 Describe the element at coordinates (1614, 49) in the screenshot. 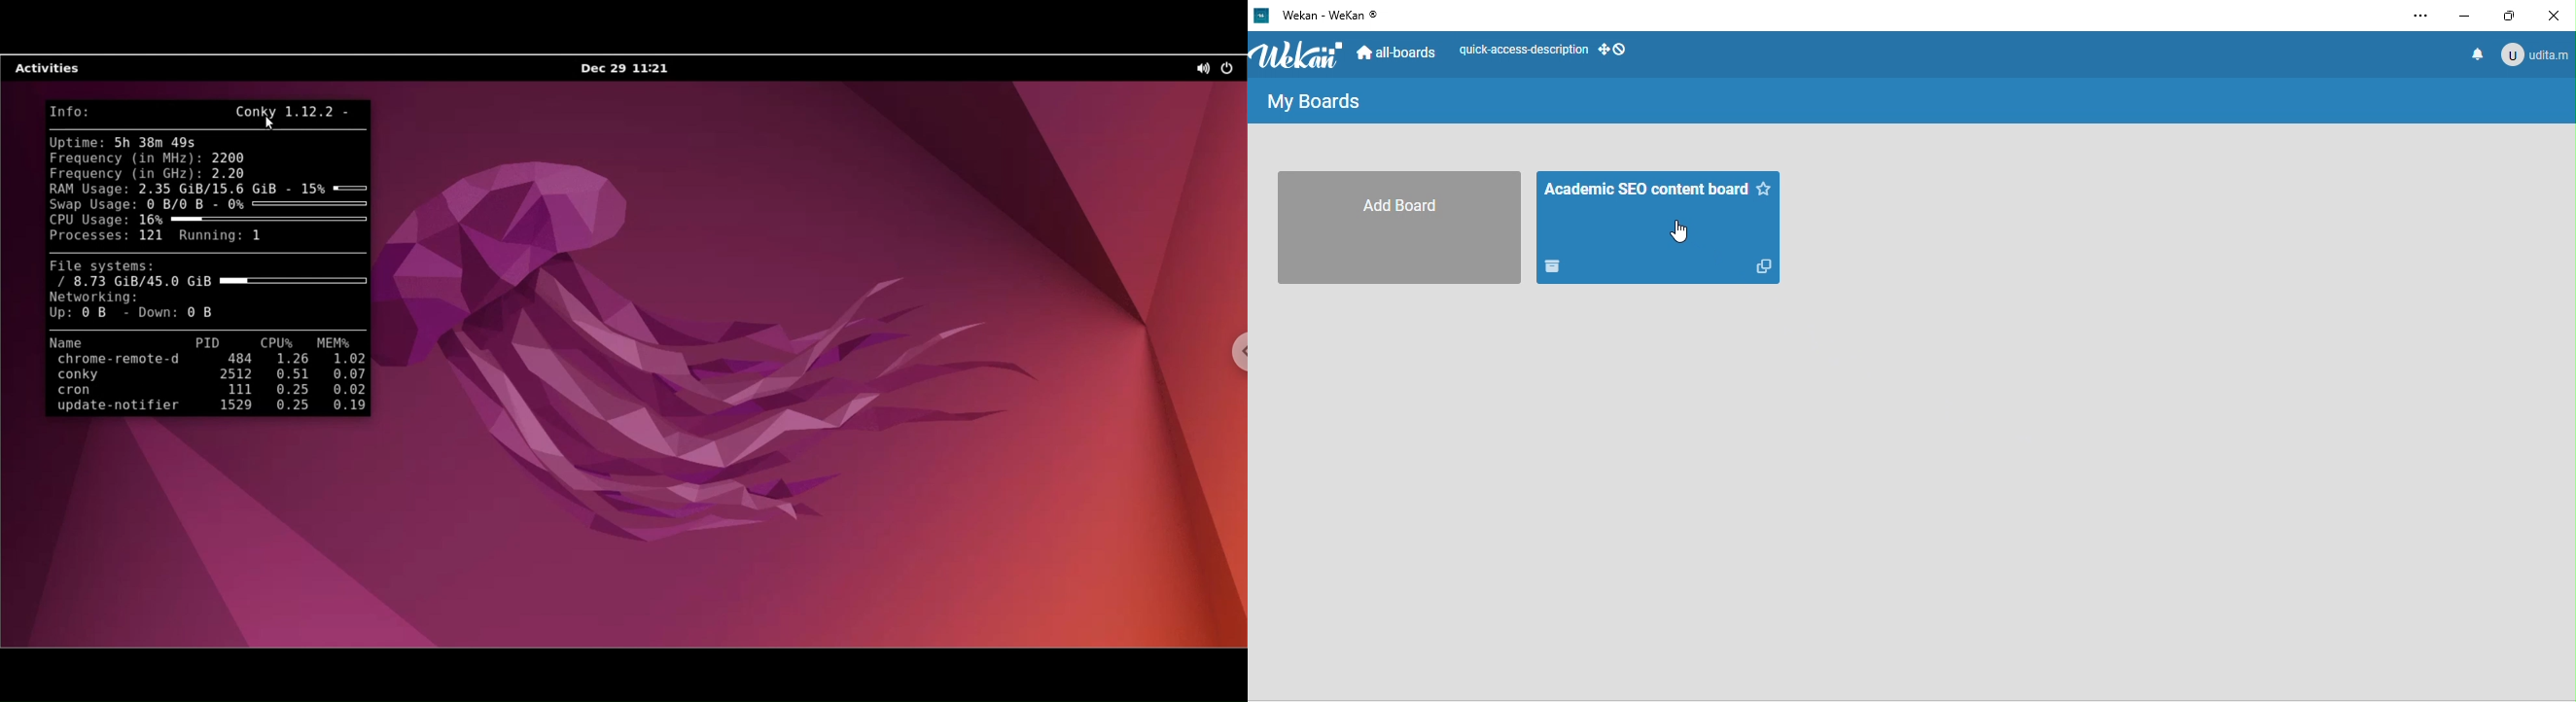

I see `show desktop drag handles` at that location.